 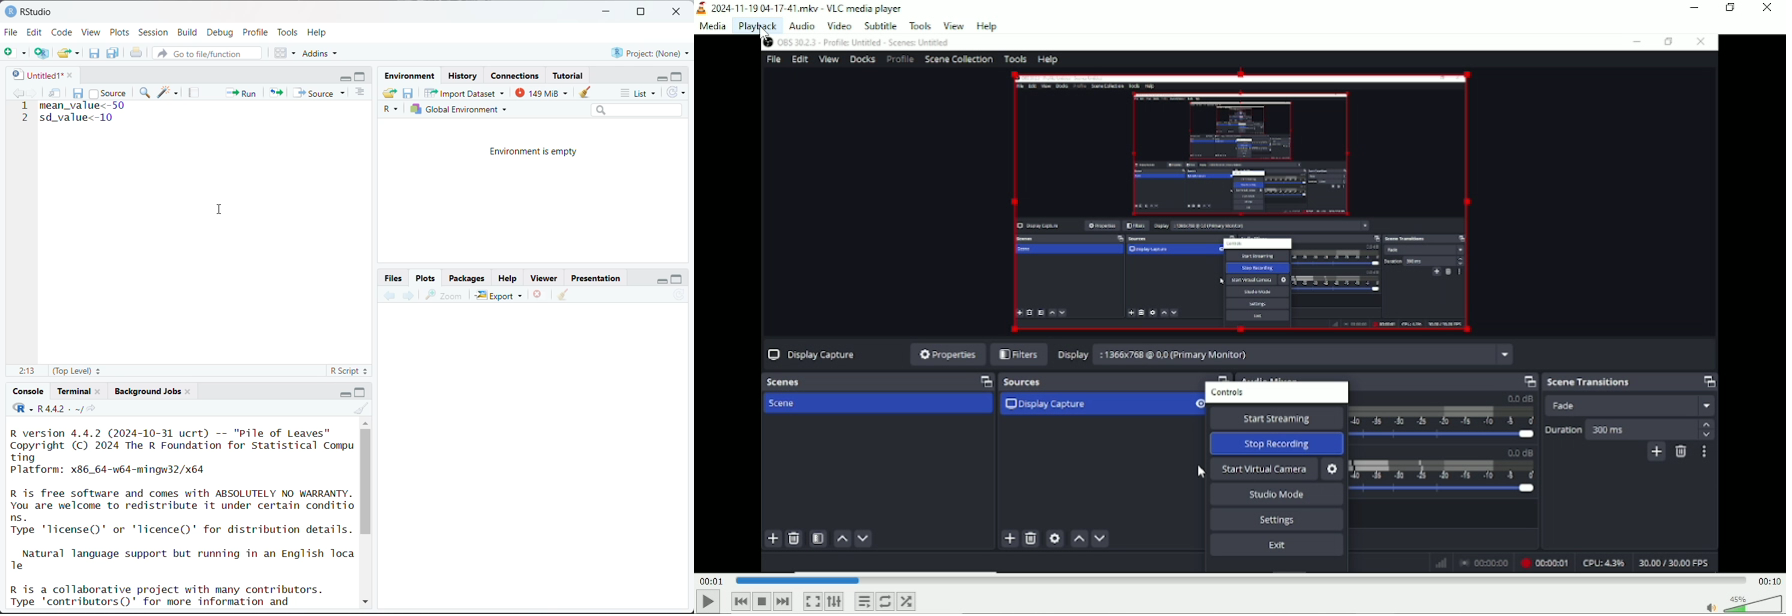 I want to click on search, so click(x=637, y=109).